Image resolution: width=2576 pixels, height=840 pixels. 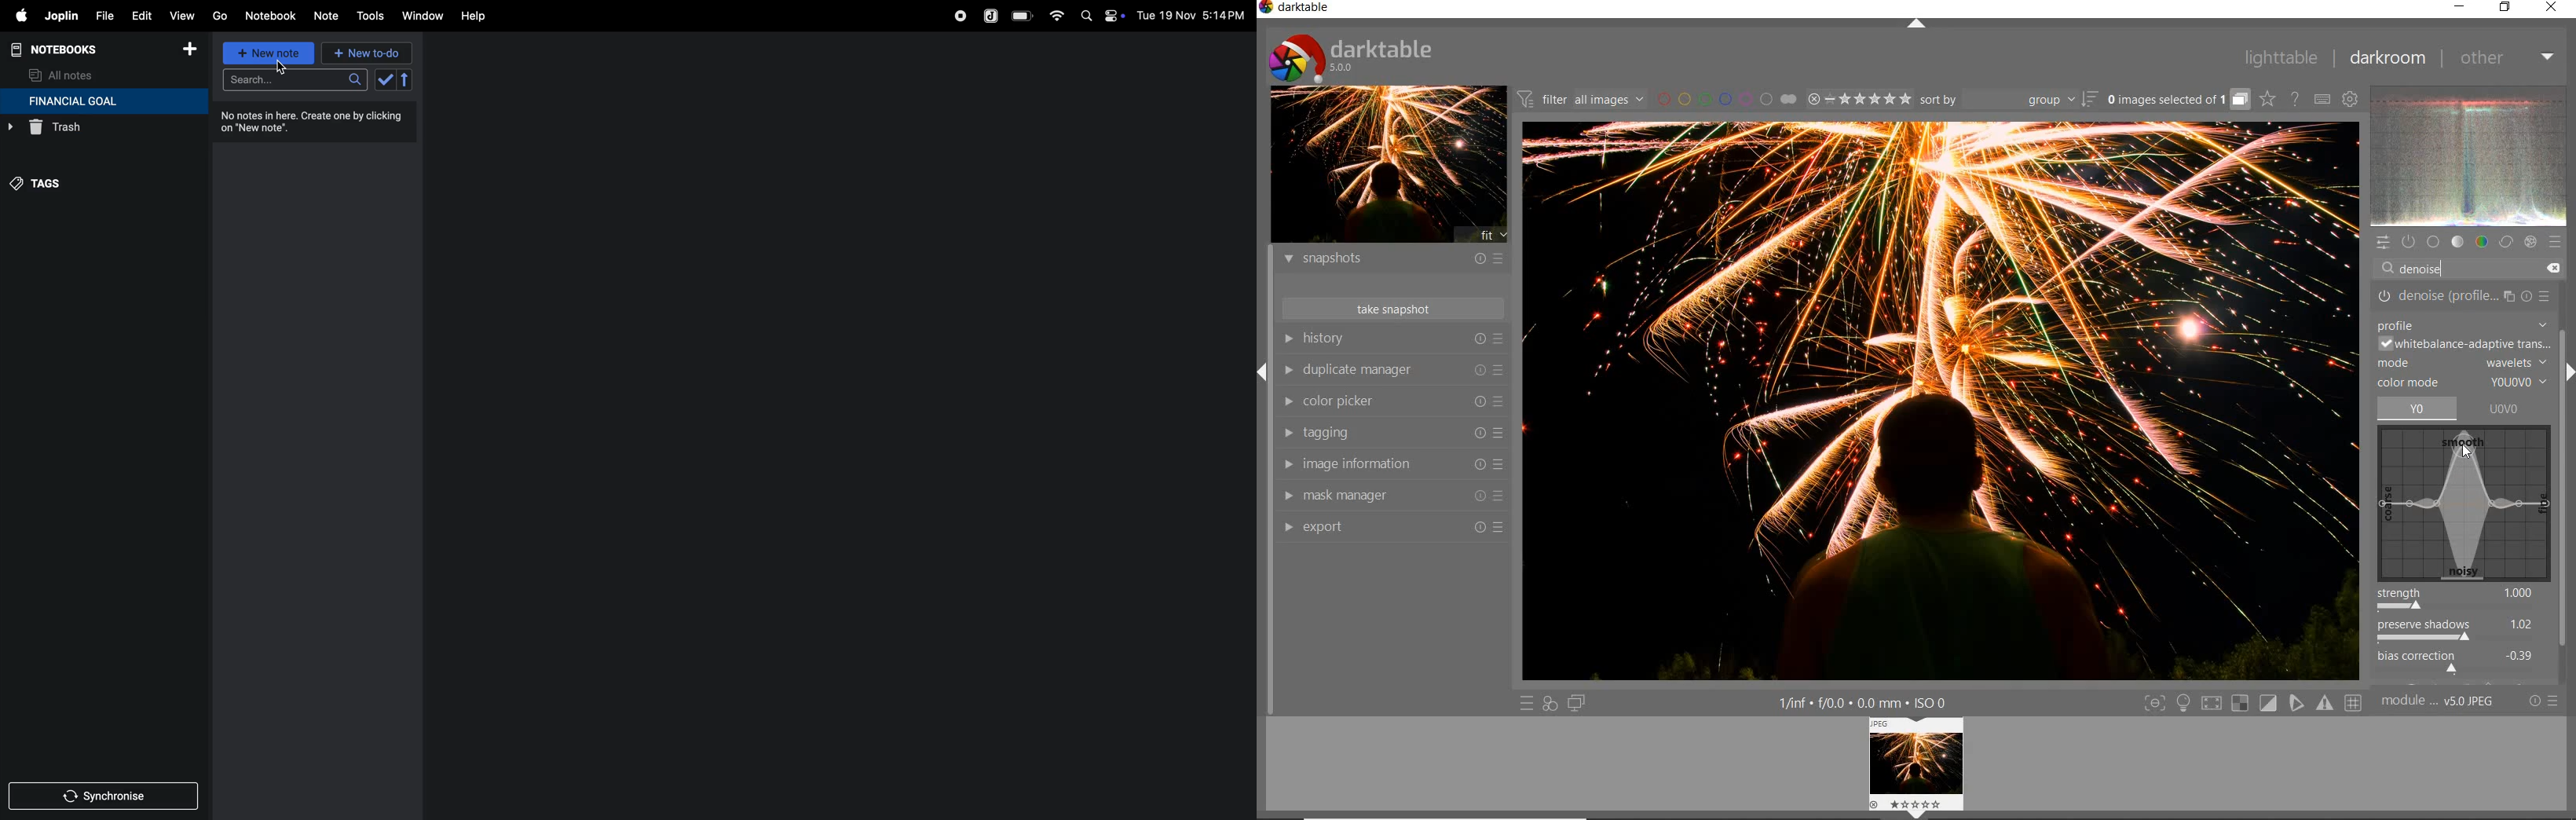 What do you see at coordinates (16, 15) in the screenshot?
I see `apple menu` at bounding box center [16, 15].